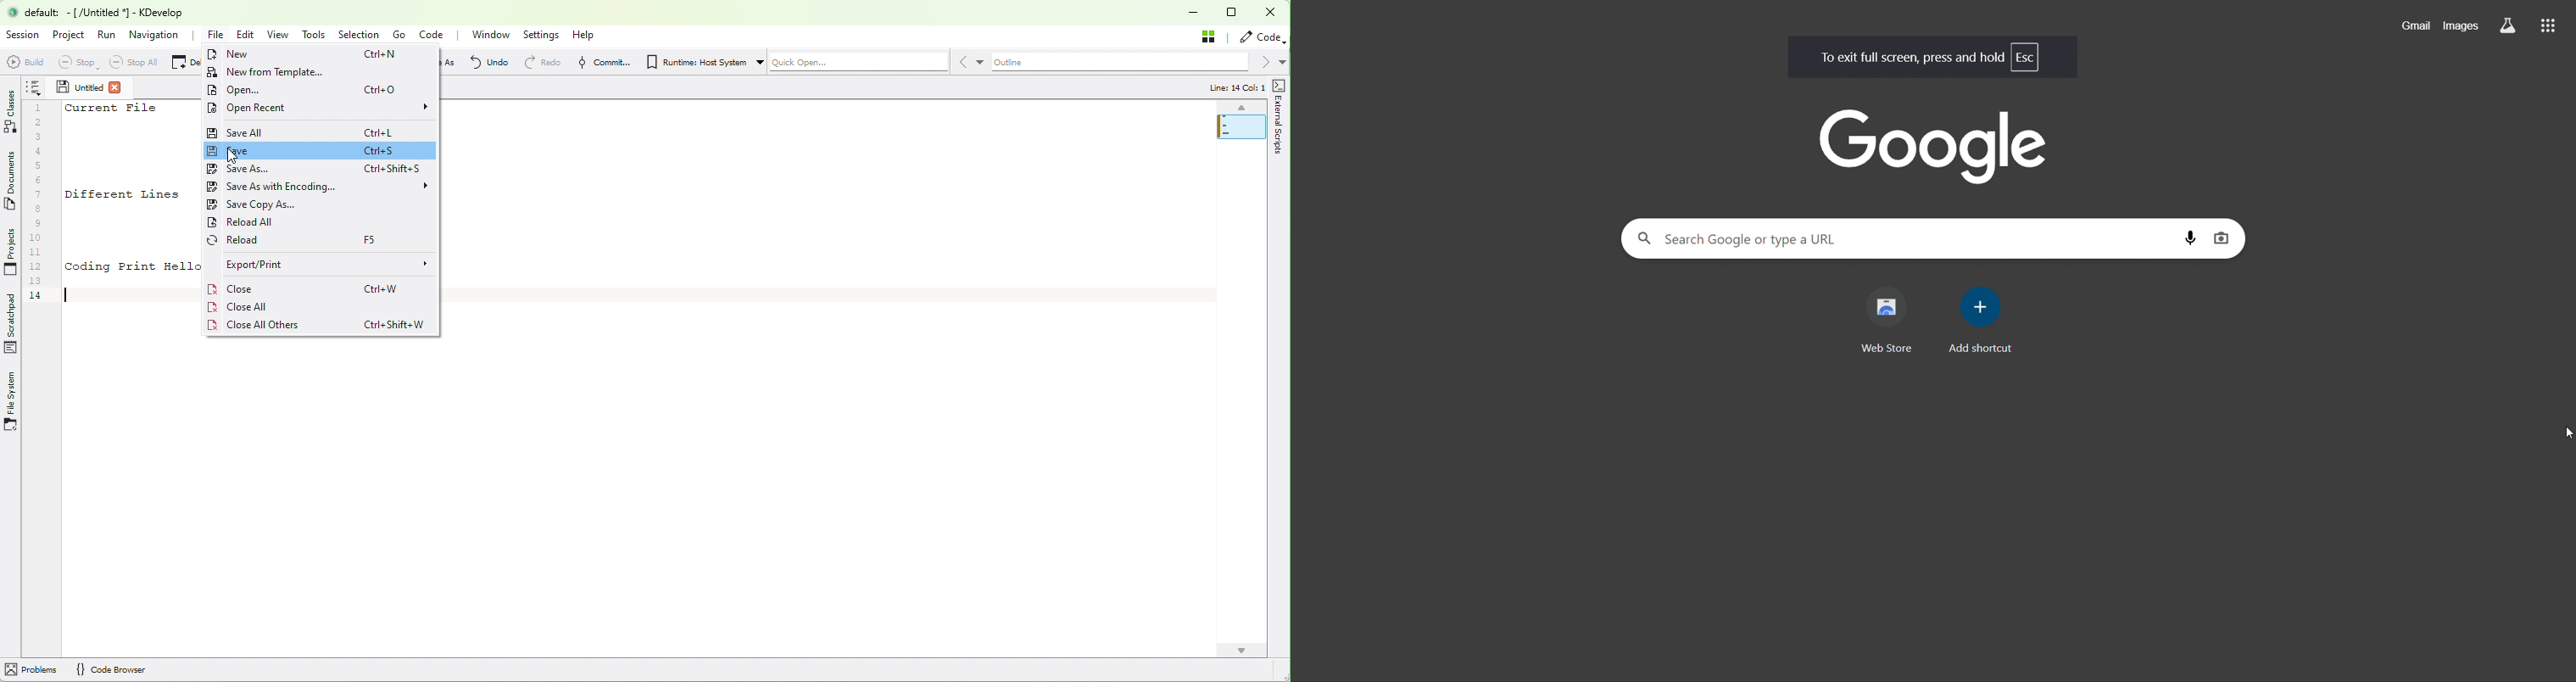 This screenshot has height=700, width=2576. I want to click on Save copy as, so click(271, 204).